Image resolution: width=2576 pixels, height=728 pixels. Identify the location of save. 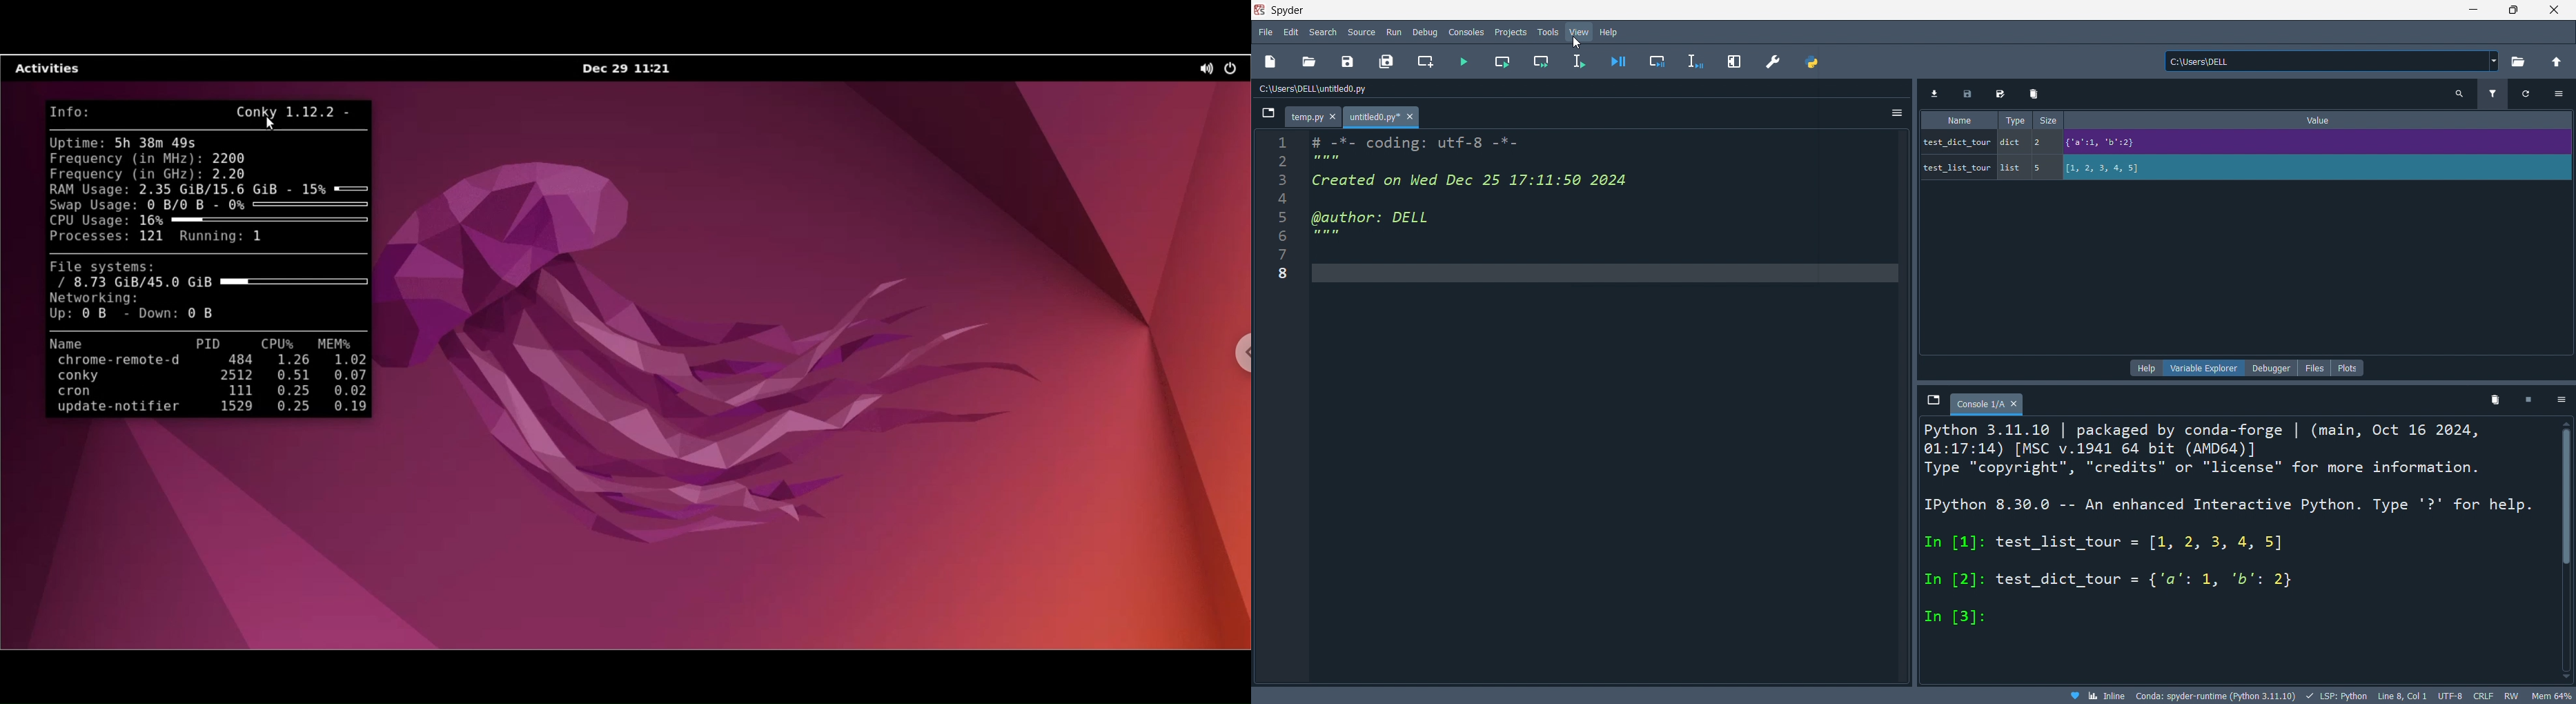
(1345, 63).